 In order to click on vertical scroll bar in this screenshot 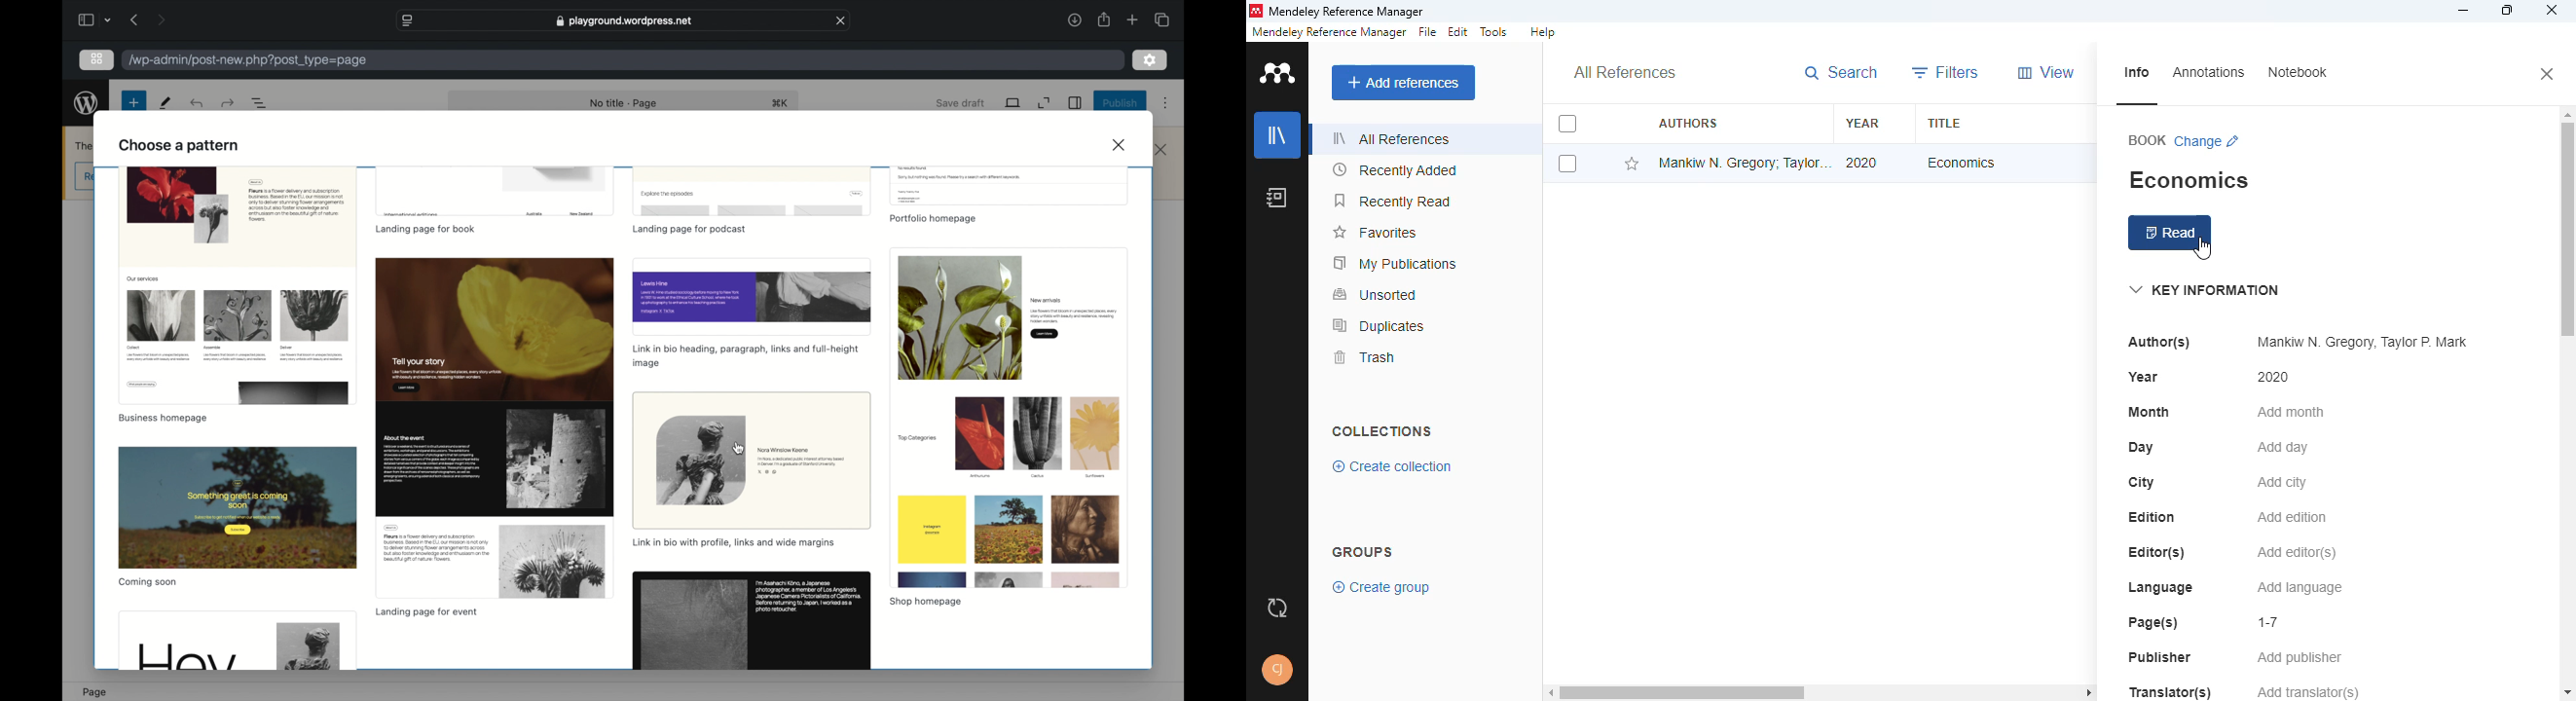, I will do `click(2567, 231)`.